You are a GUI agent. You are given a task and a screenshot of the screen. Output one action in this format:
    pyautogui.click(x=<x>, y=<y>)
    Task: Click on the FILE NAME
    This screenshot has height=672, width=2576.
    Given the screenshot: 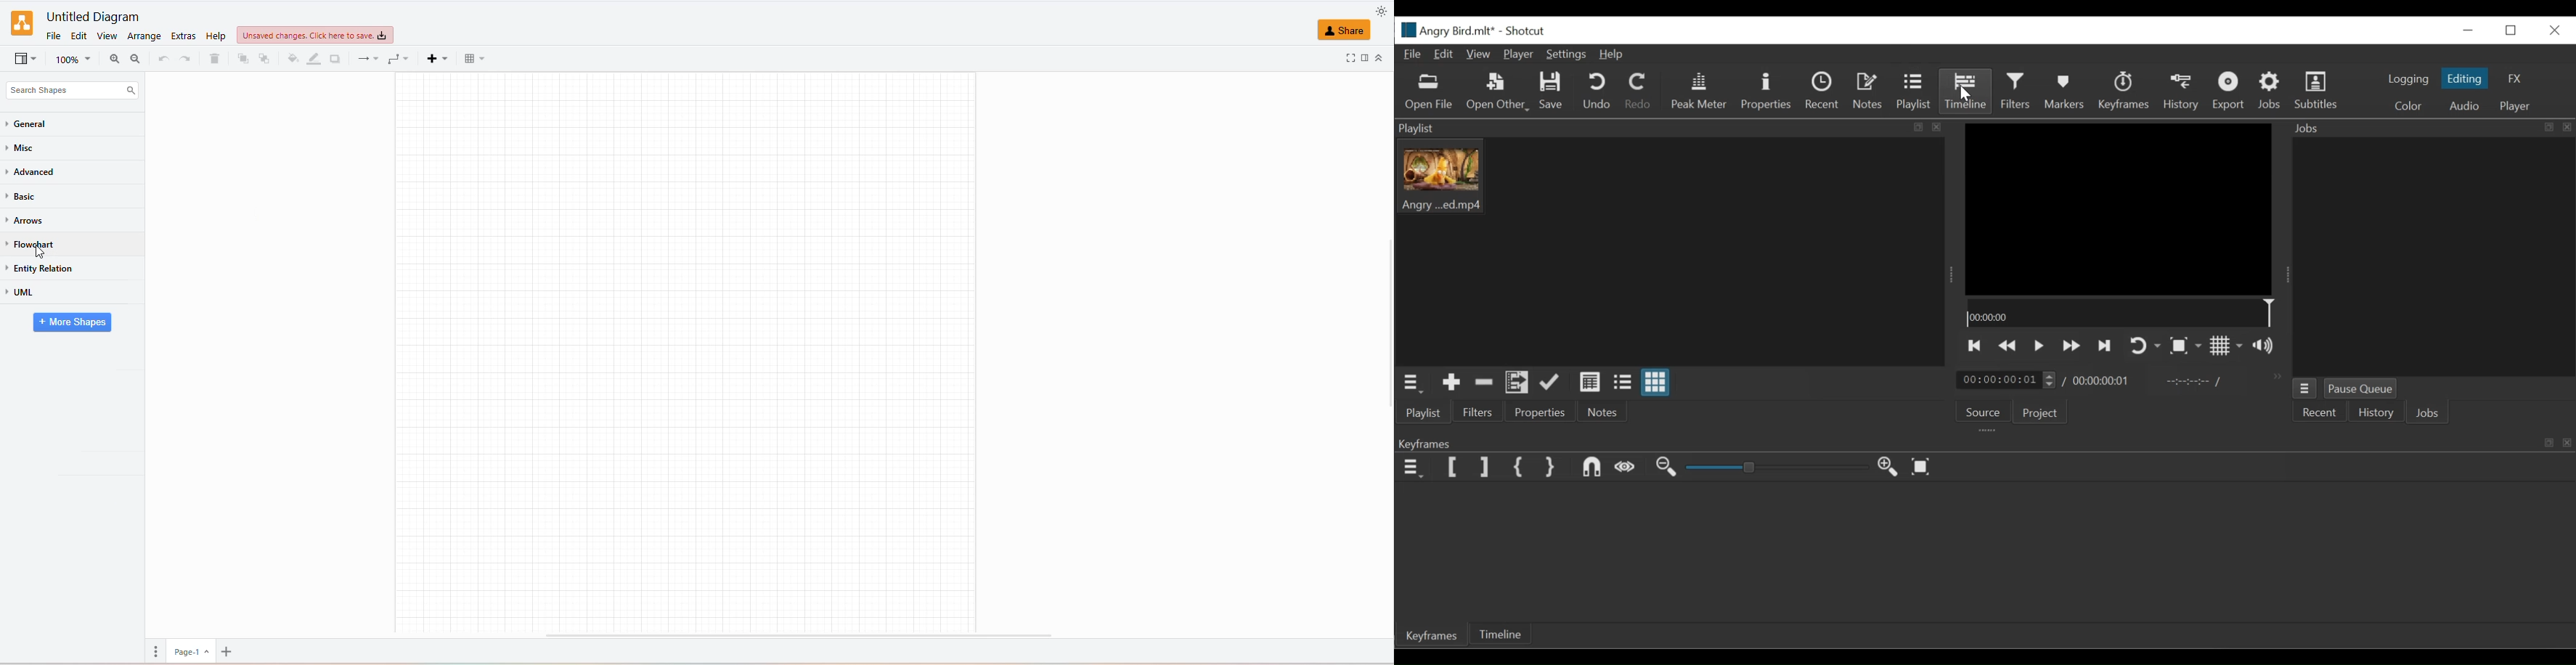 What is the action you would take?
    pyautogui.click(x=90, y=14)
    